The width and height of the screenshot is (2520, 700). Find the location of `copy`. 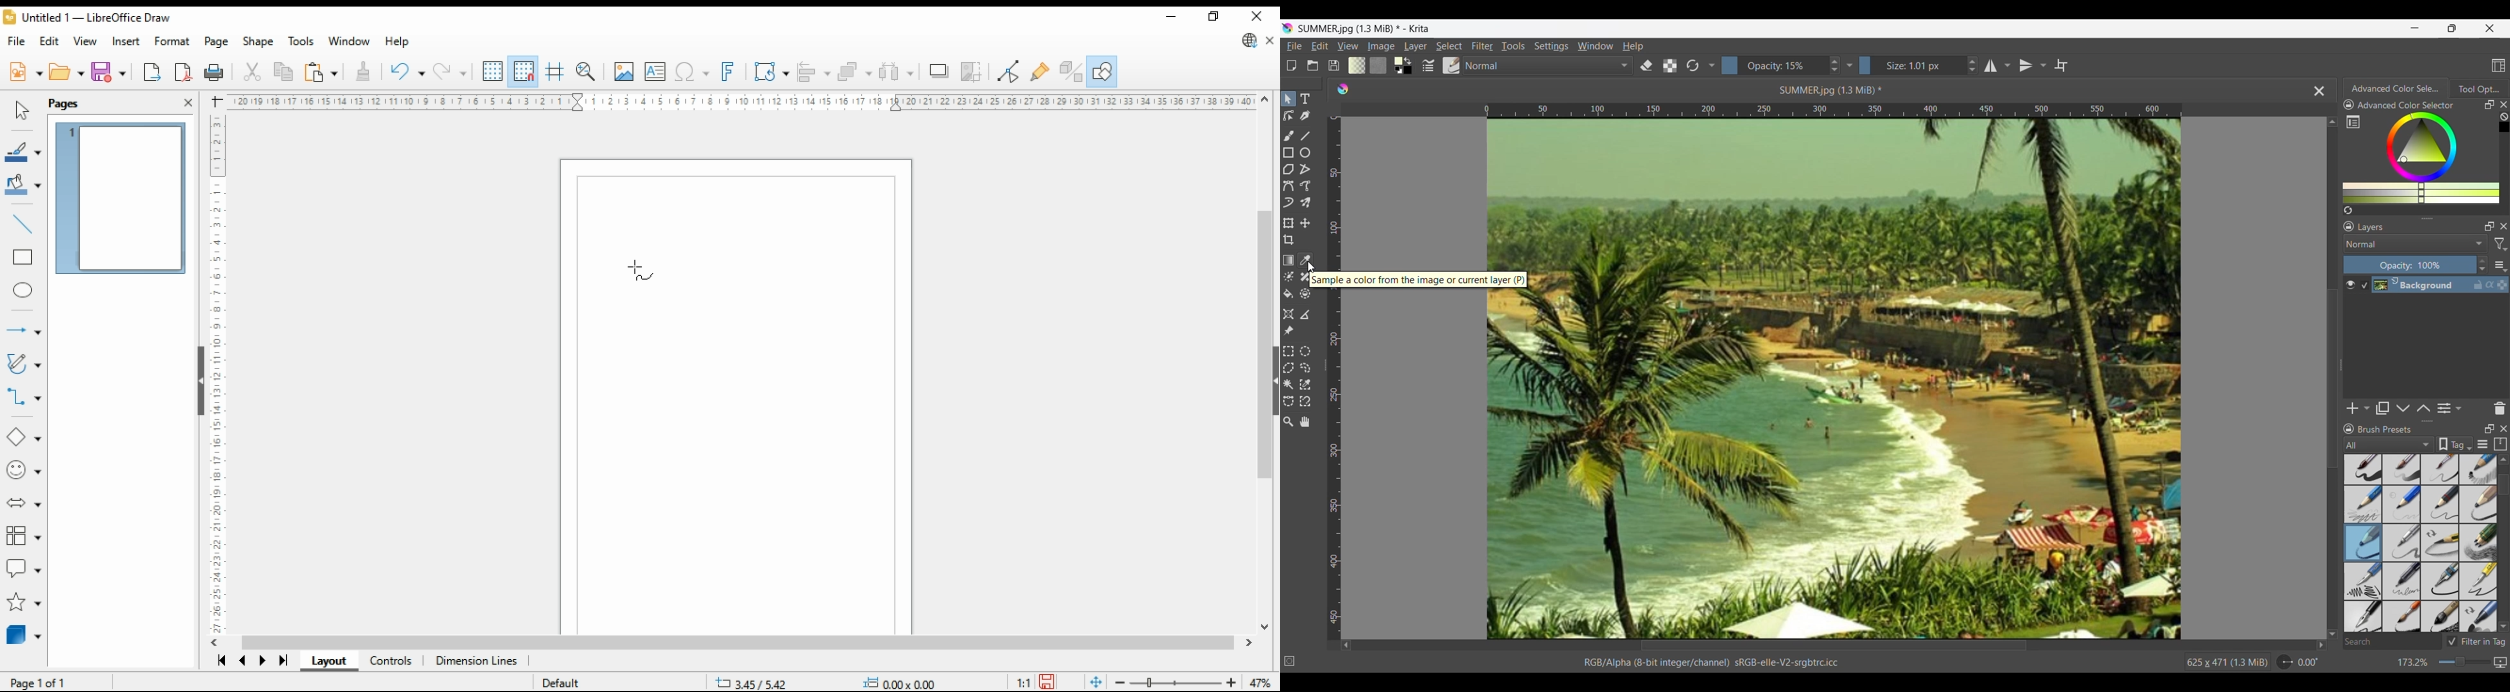

copy is located at coordinates (282, 73).